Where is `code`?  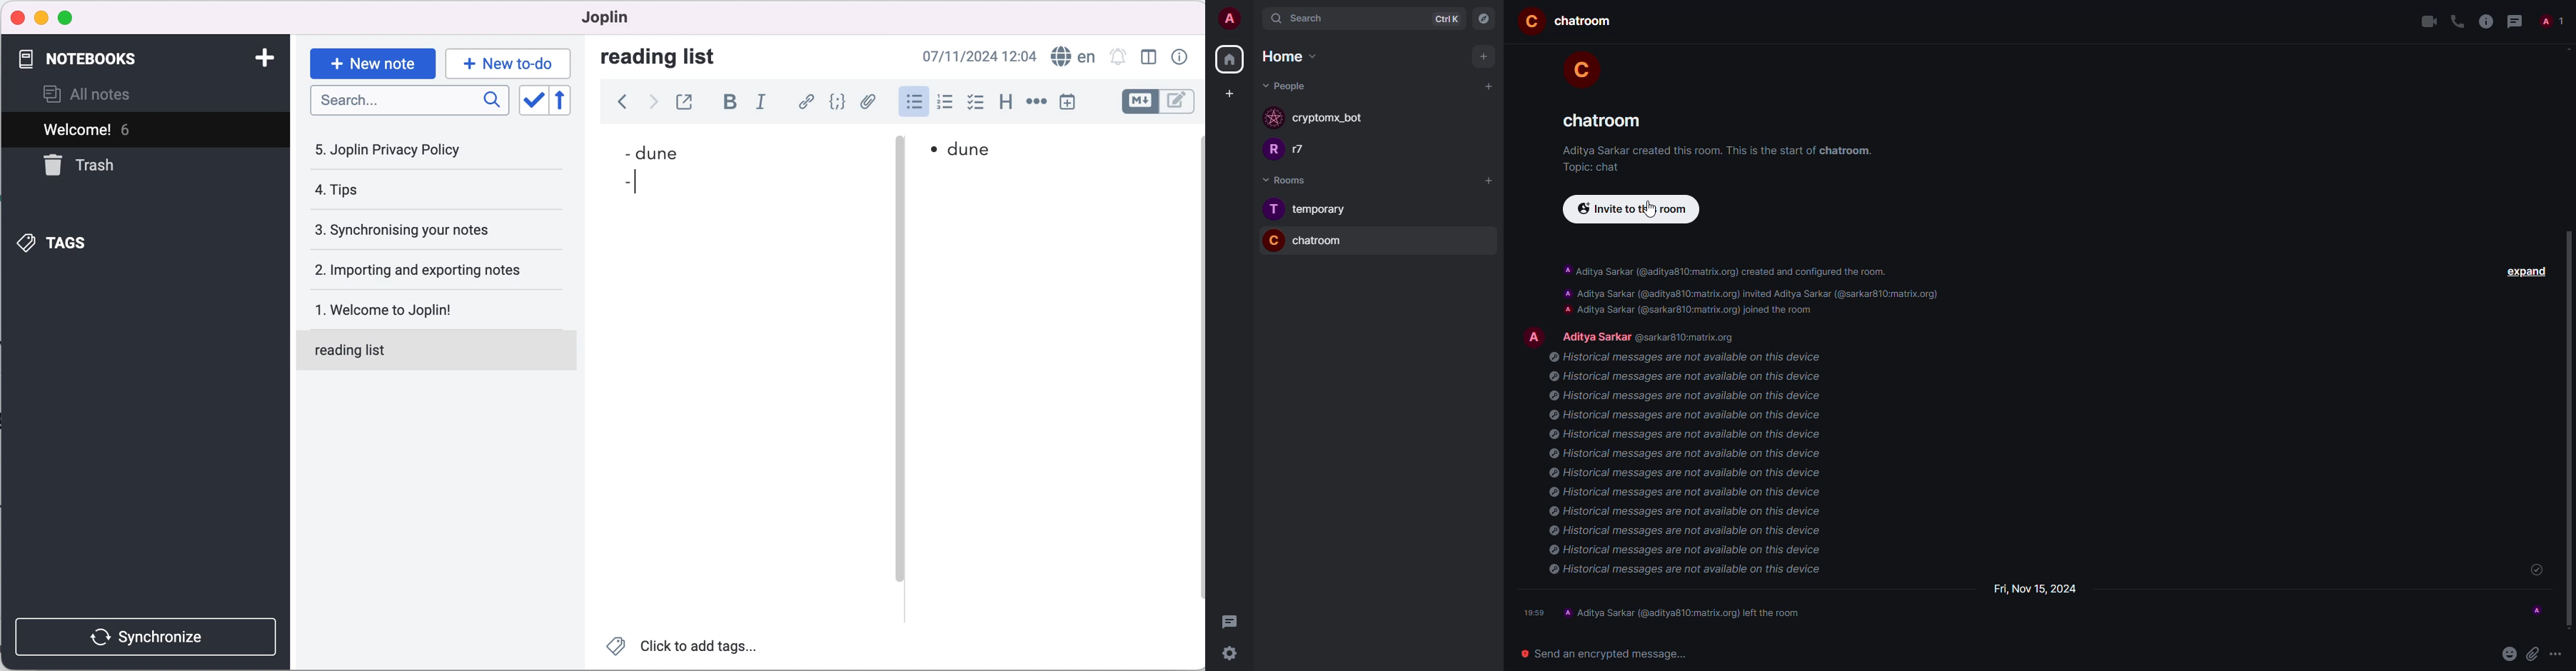 code is located at coordinates (838, 103).